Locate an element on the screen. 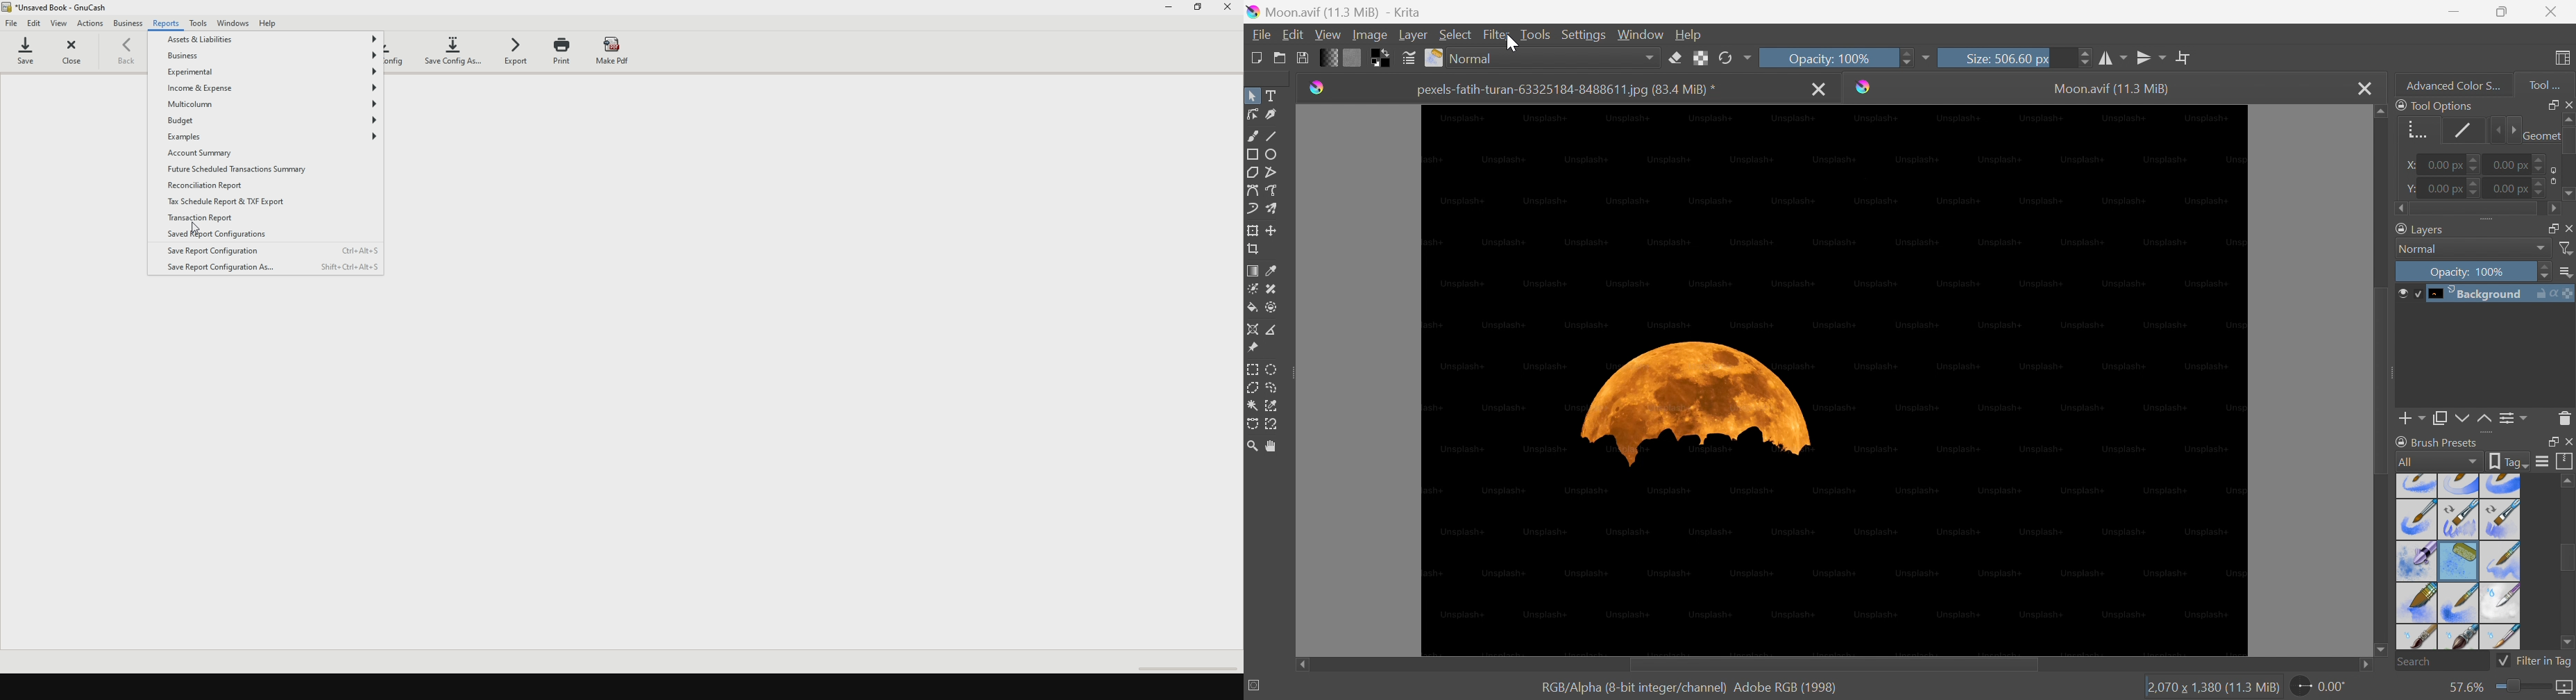  Moon.avif (11.3 MiB - Krita) is located at coordinates (1332, 10).